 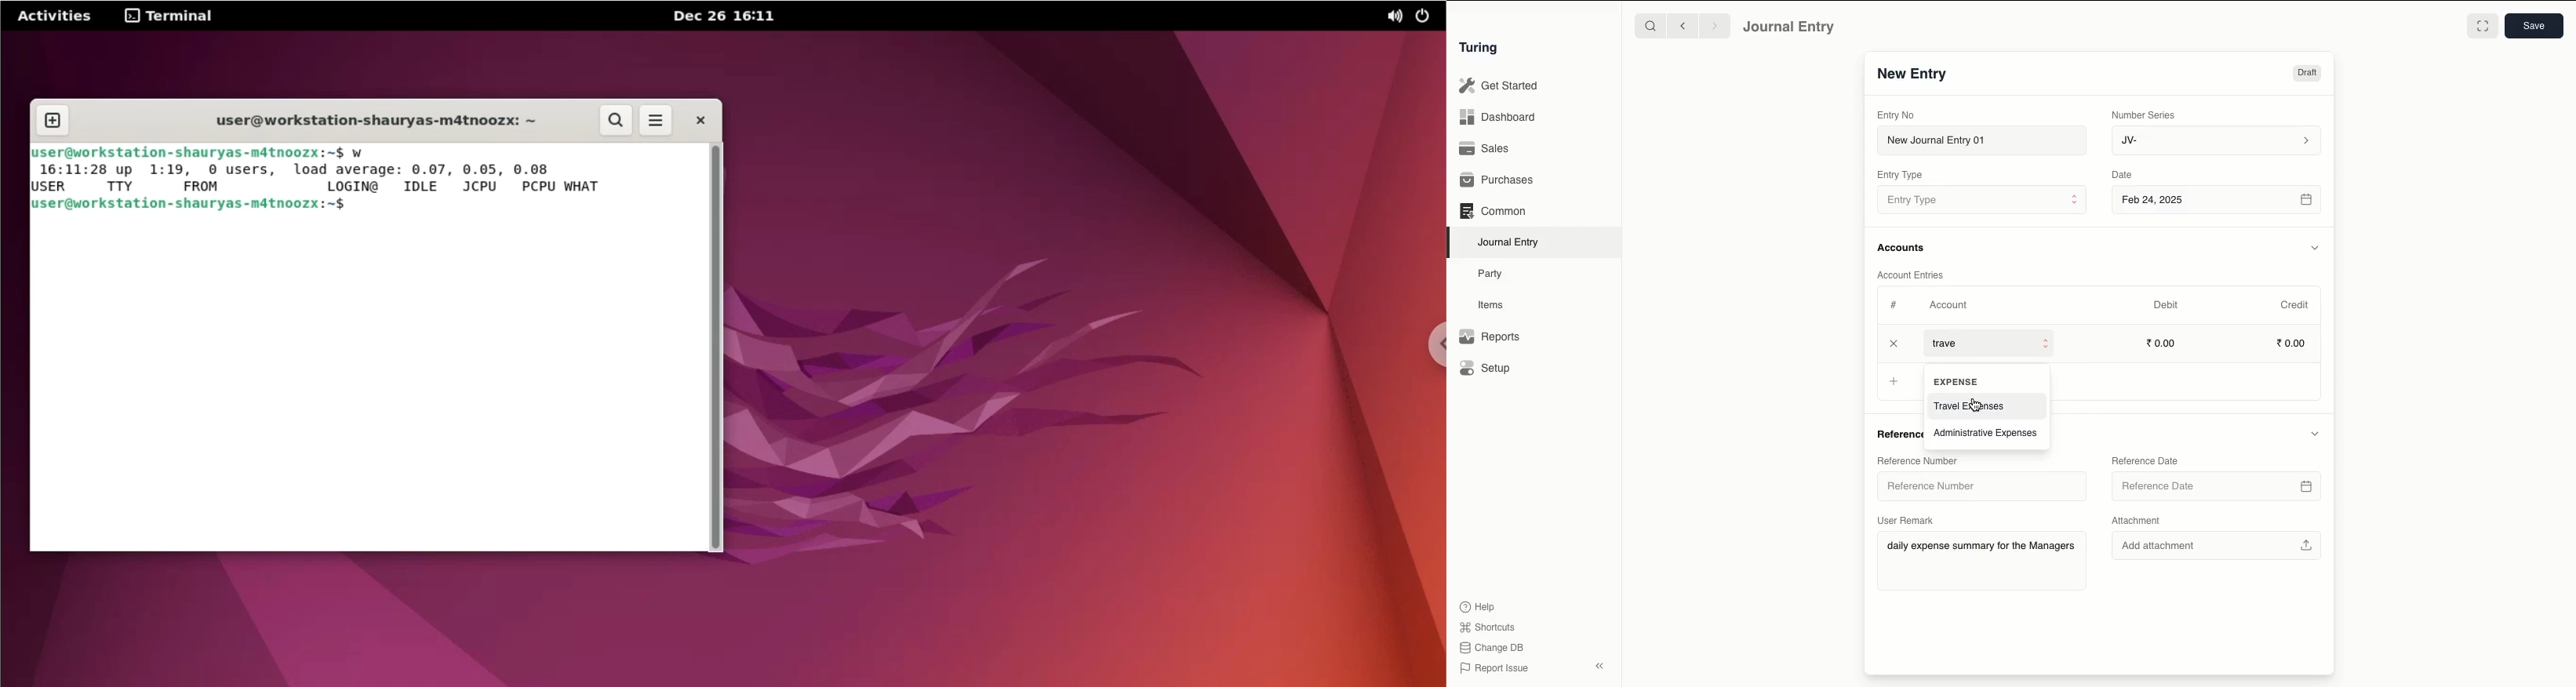 What do you see at coordinates (1894, 344) in the screenshot?
I see `Add` at bounding box center [1894, 344].